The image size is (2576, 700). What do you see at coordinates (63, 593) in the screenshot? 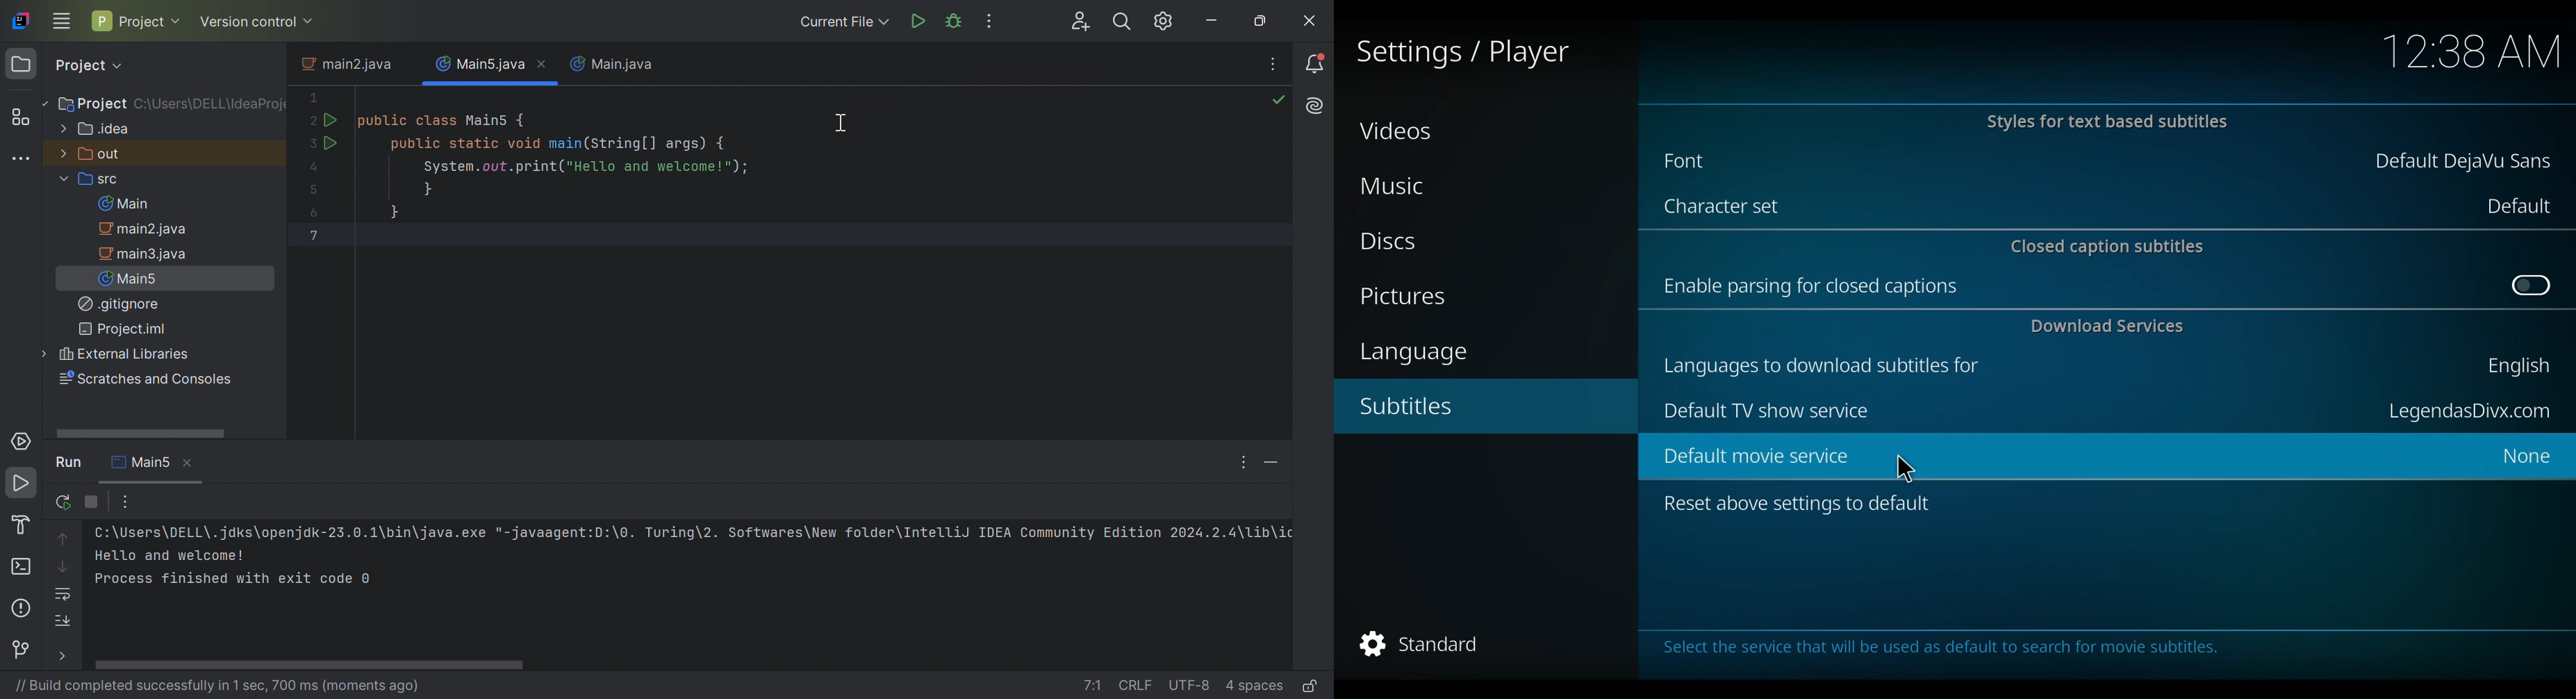
I see `Soft-Wrap` at bounding box center [63, 593].